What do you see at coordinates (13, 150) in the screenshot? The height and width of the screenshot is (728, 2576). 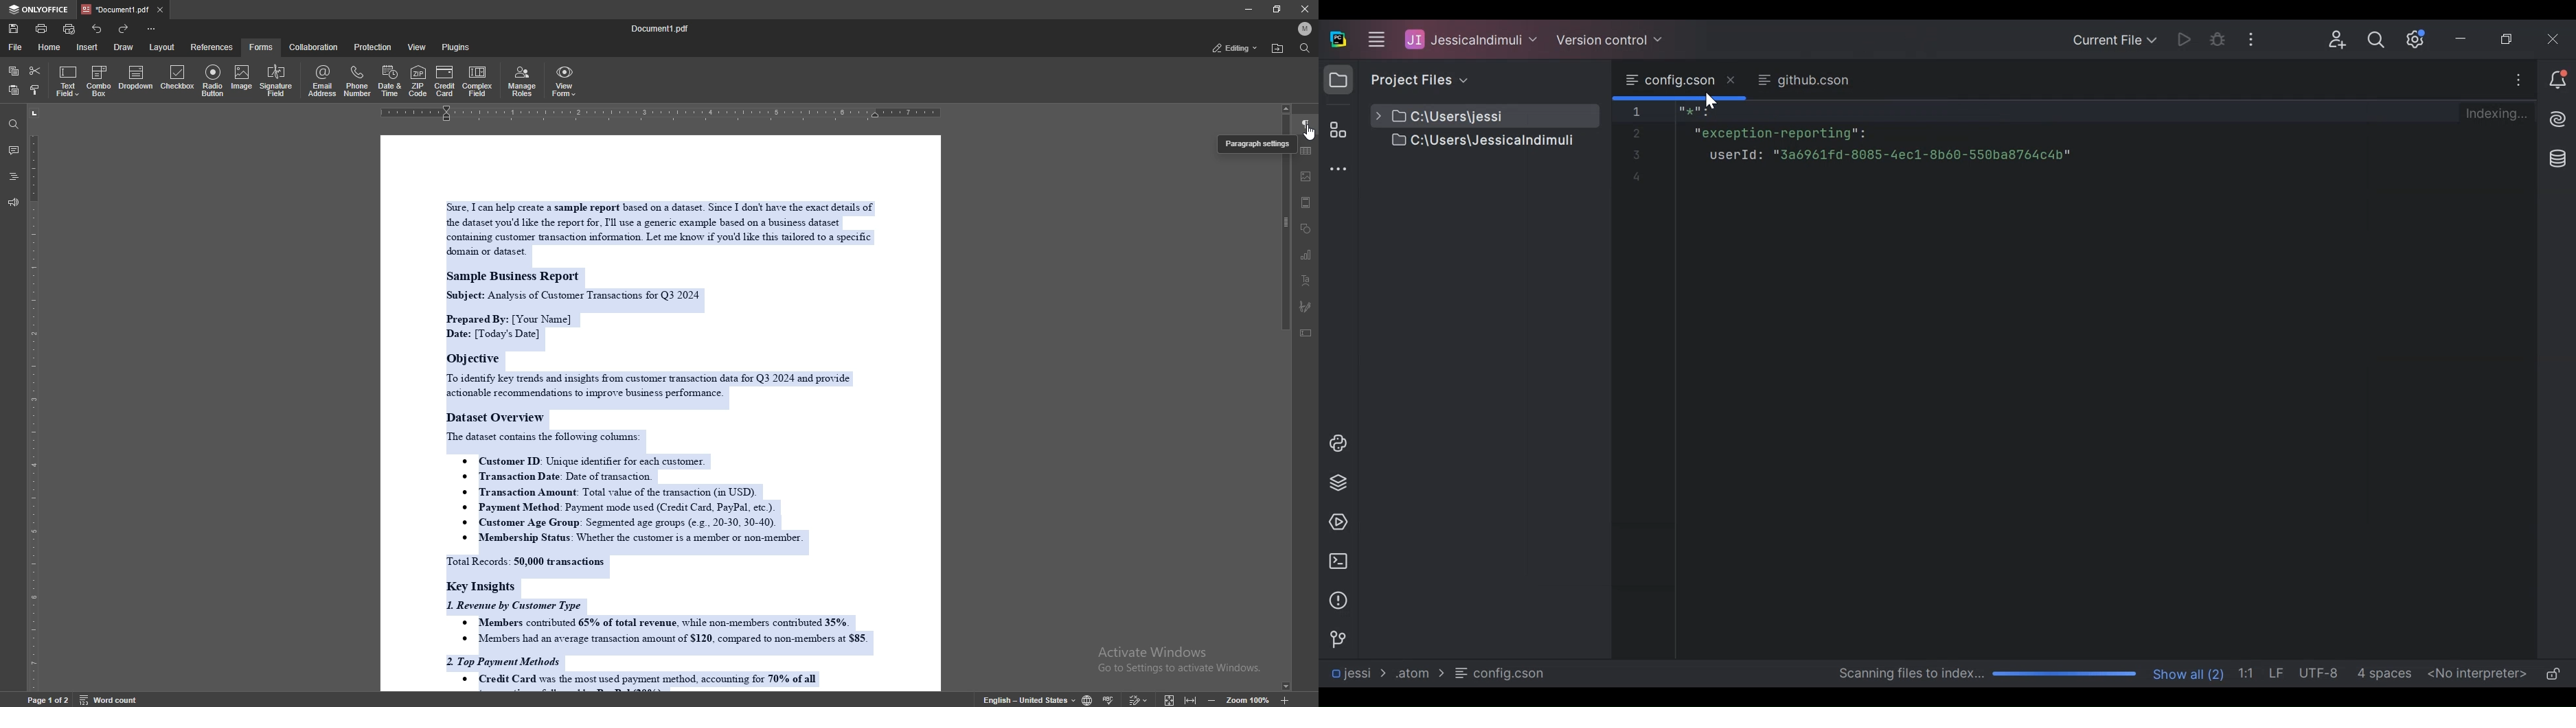 I see `comment` at bounding box center [13, 150].